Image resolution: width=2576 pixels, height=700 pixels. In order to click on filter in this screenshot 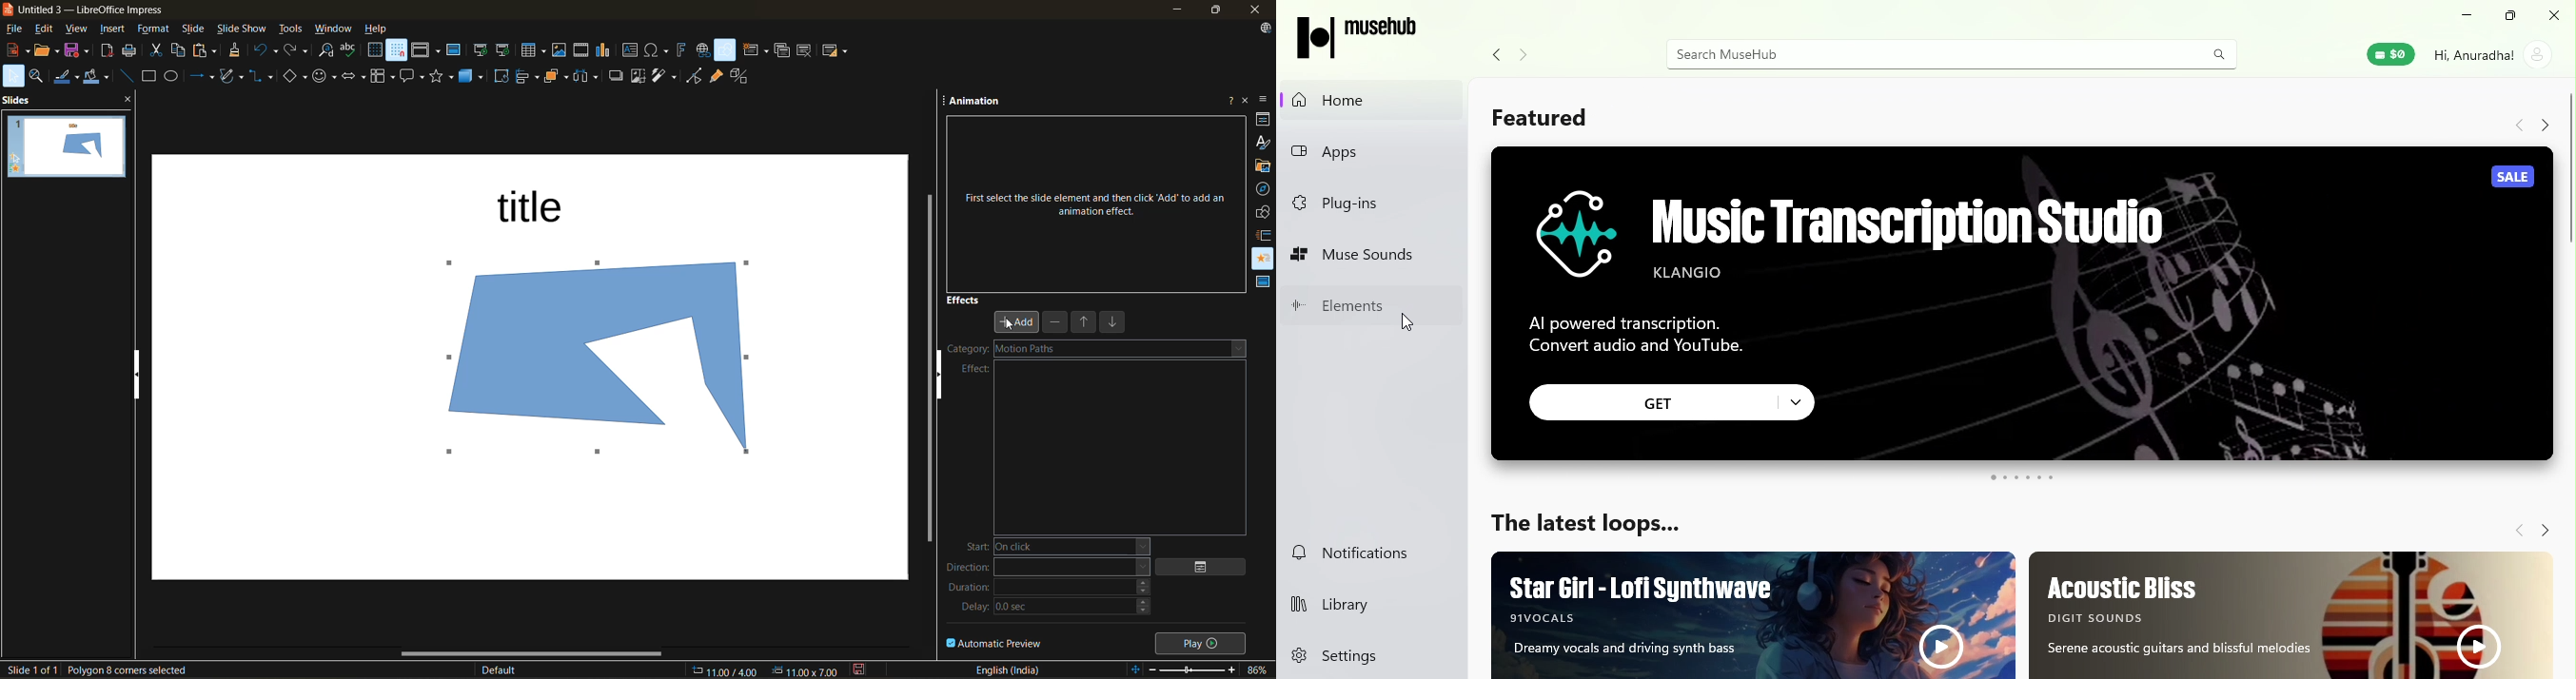, I will do `click(667, 77)`.